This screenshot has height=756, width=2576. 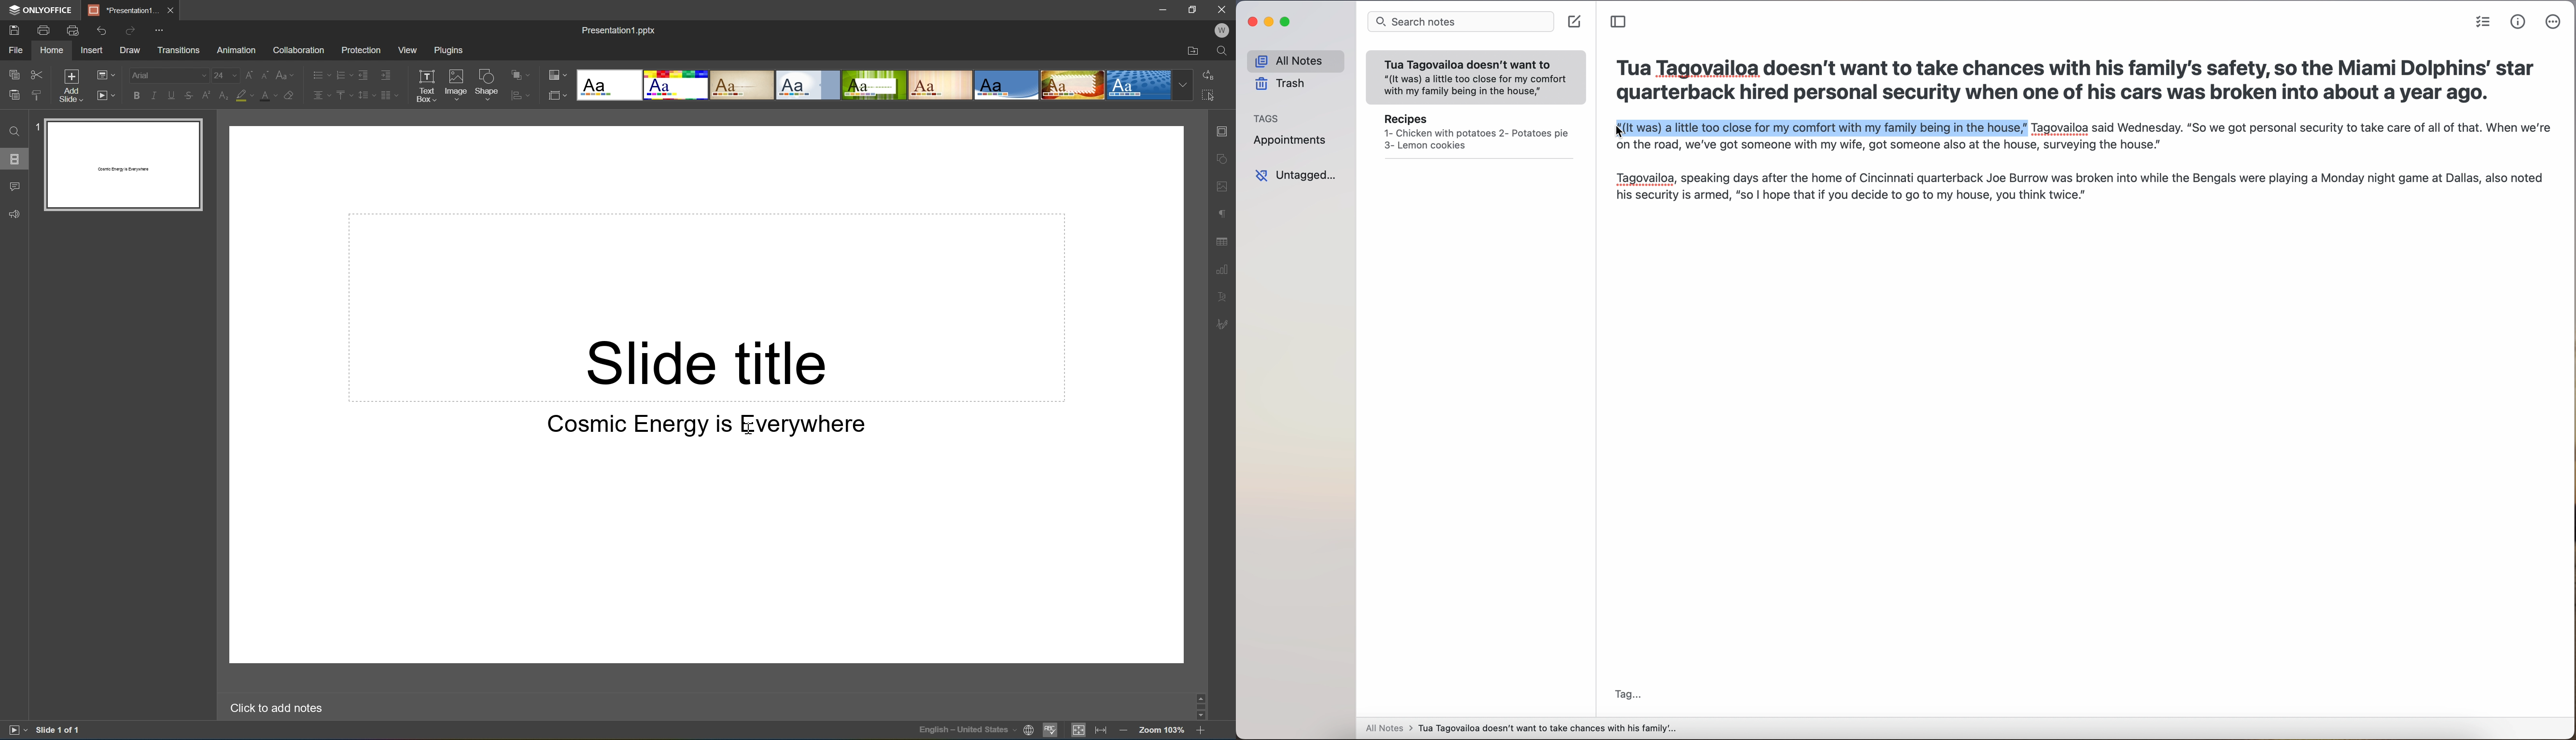 What do you see at coordinates (12, 95) in the screenshot?
I see `Paste` at bounding box center [12, 95].